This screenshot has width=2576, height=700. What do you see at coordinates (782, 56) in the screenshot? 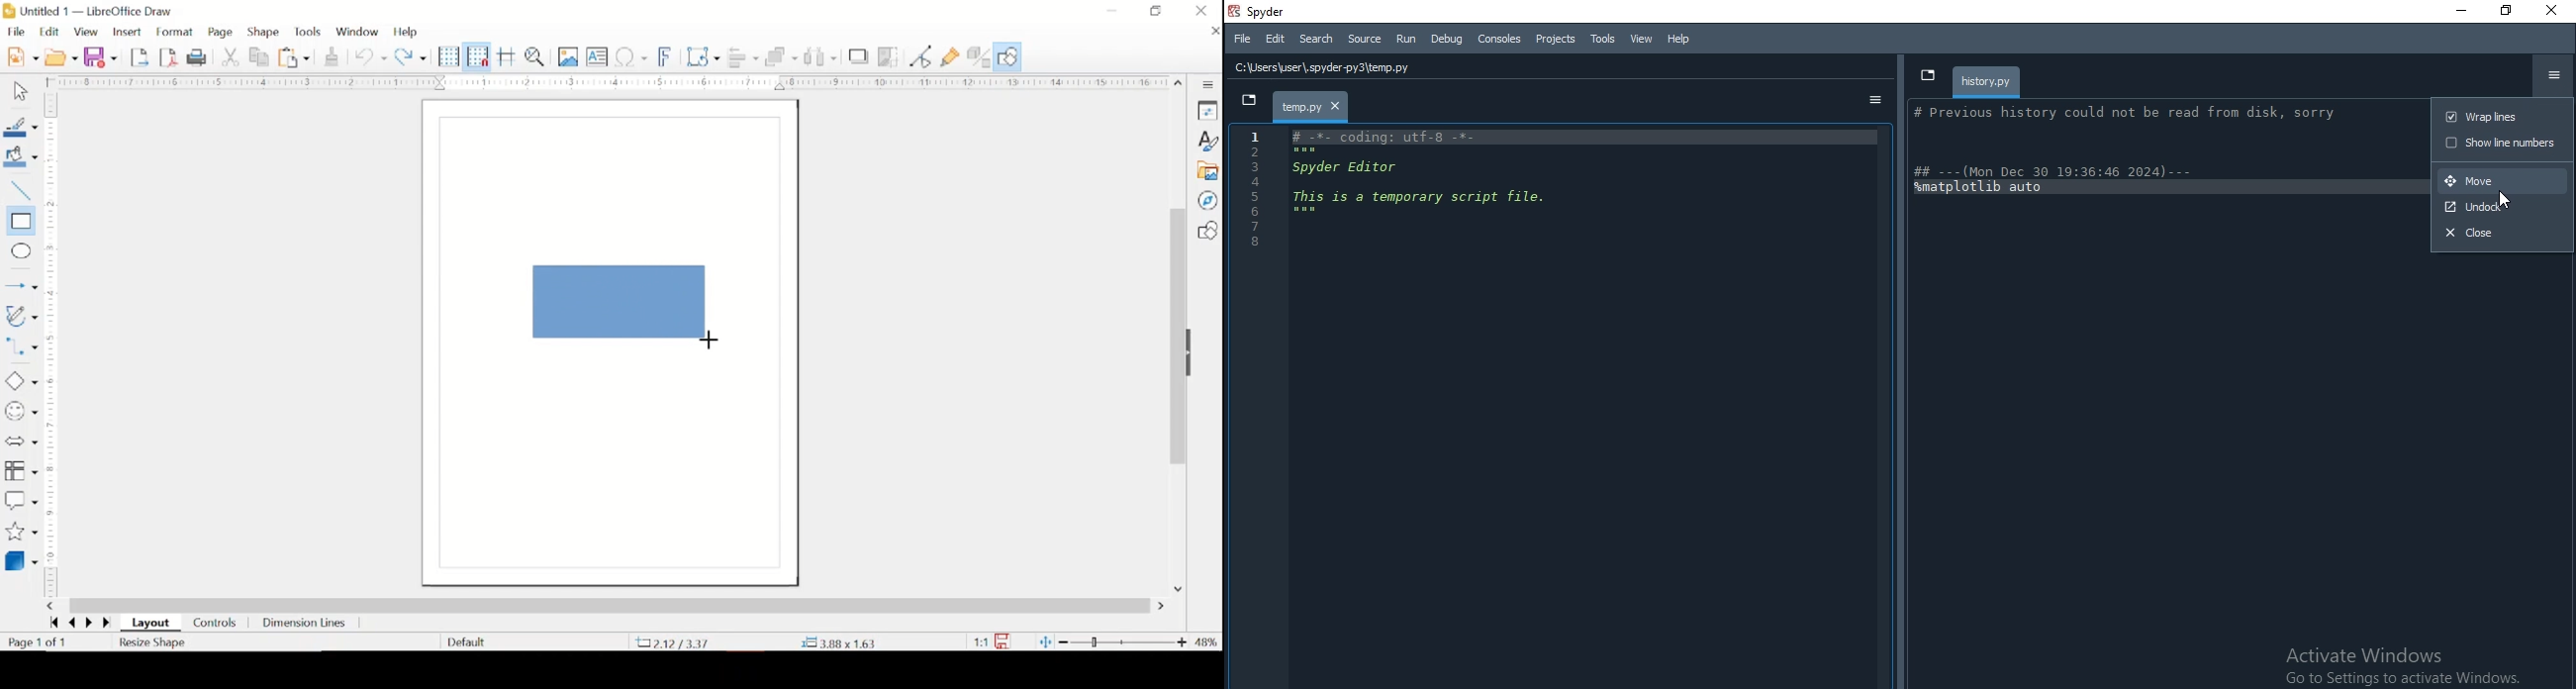
I see `arrange` at bounding box center [782, 56].